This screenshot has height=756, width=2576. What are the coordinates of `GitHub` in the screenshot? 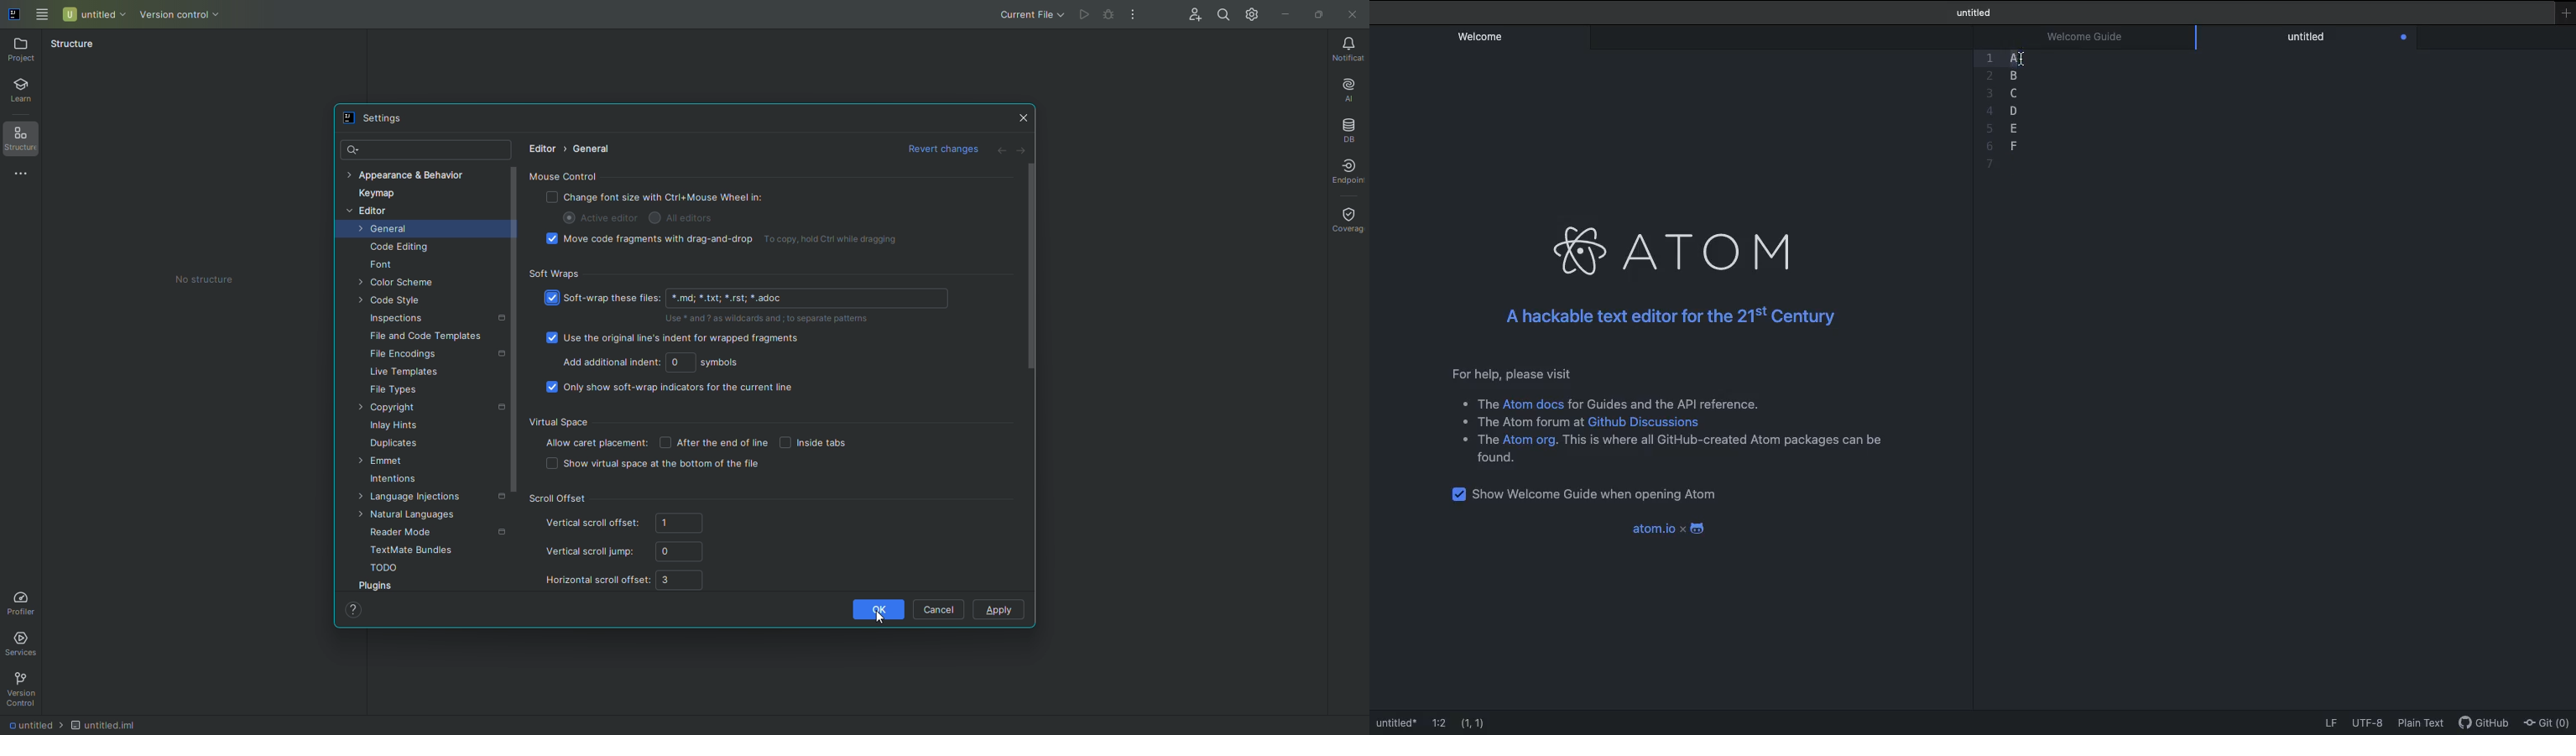 It's located at (2485, 726).